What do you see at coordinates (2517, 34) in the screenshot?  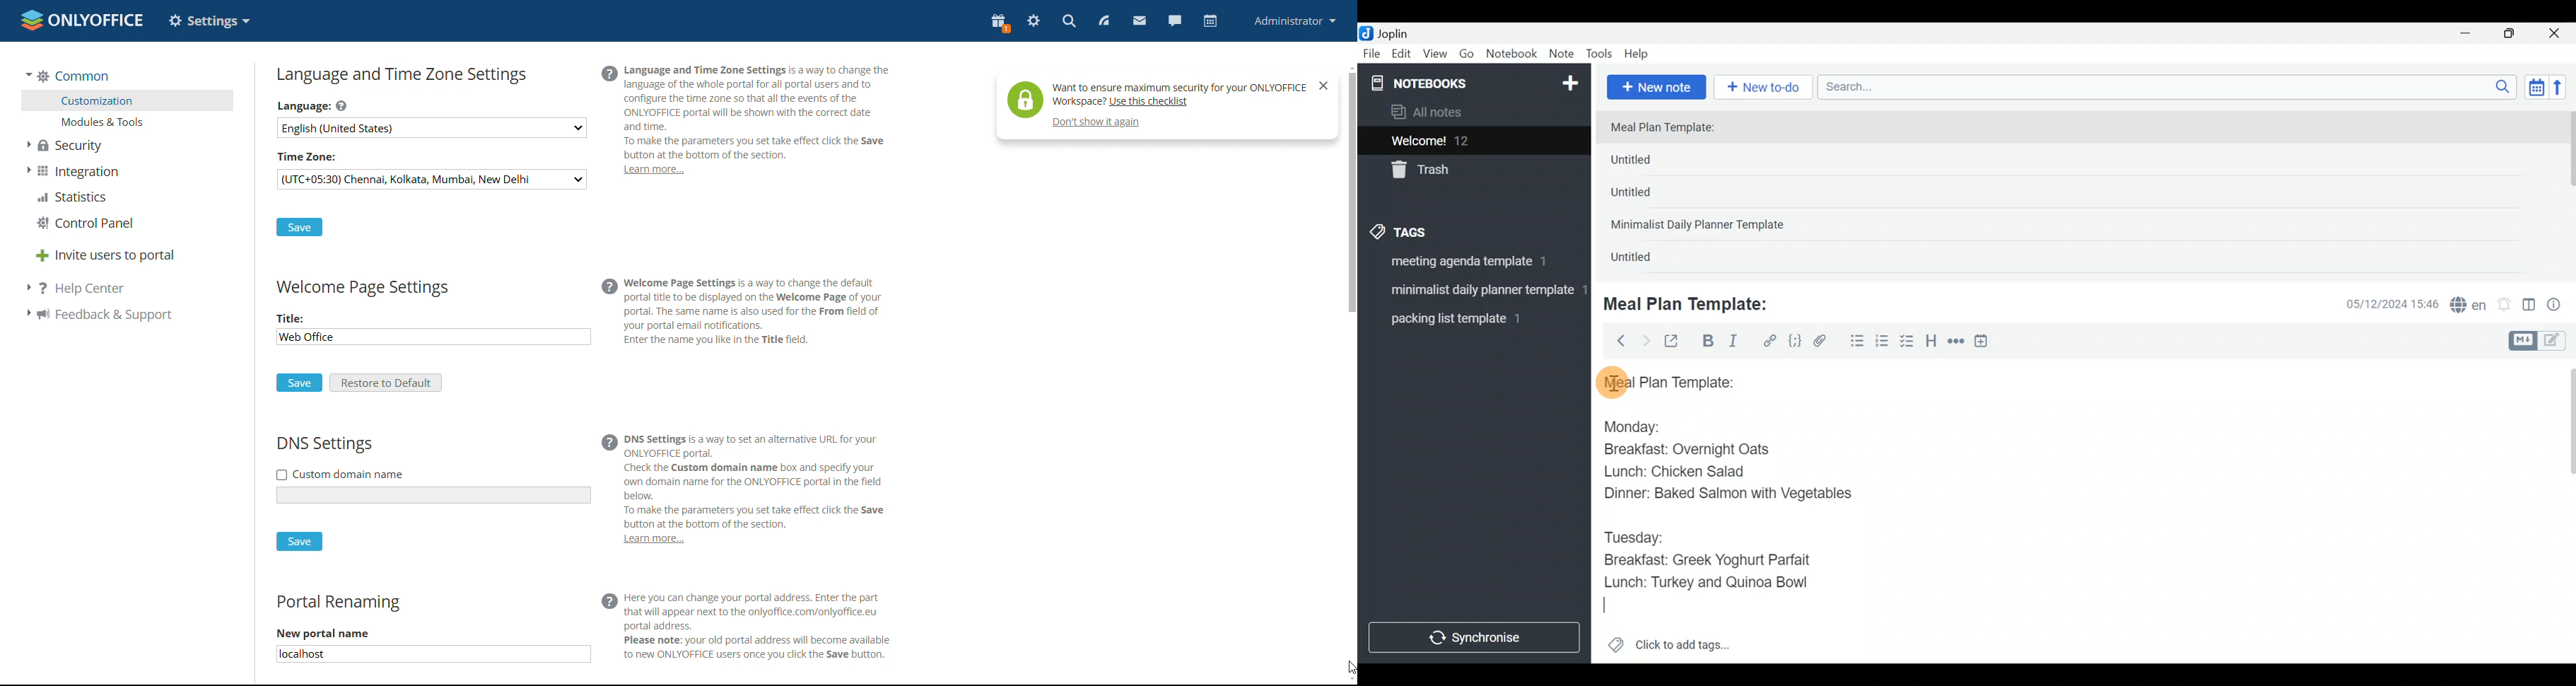 I see `Maximize` at bounding box center [2517, 34].